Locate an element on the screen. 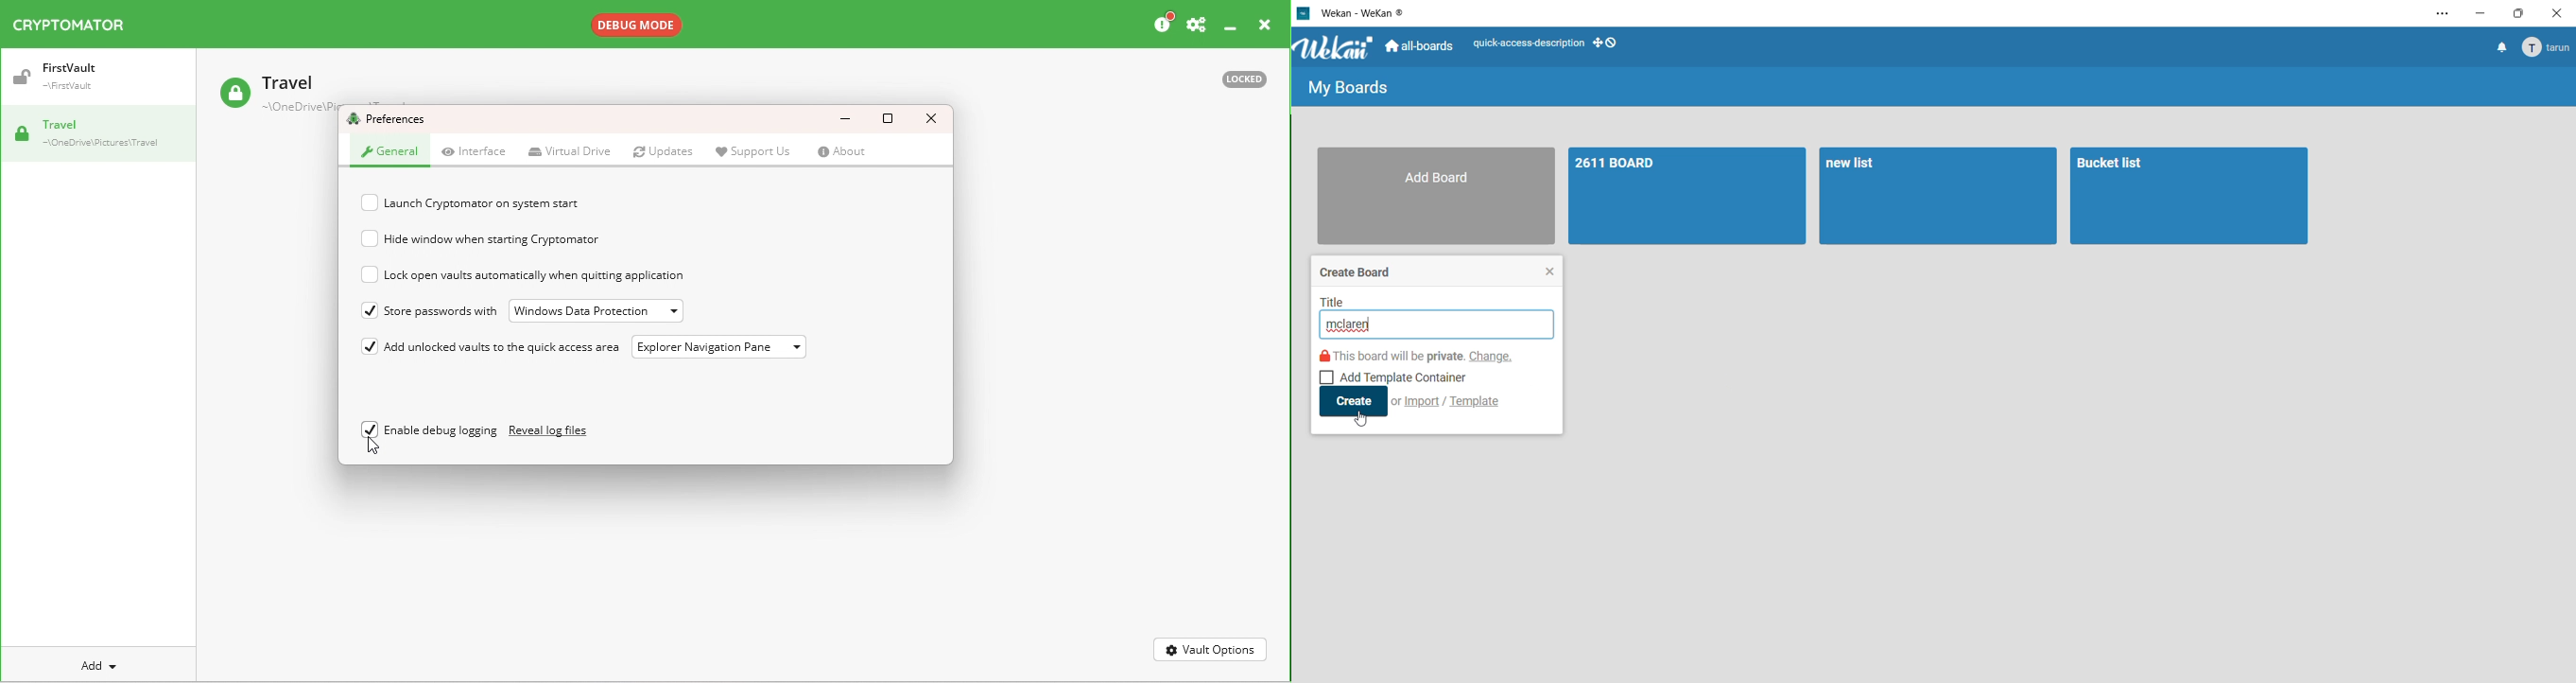 This screenshot has height=700, width=2576. add board is located at coordinates (1435, 195).